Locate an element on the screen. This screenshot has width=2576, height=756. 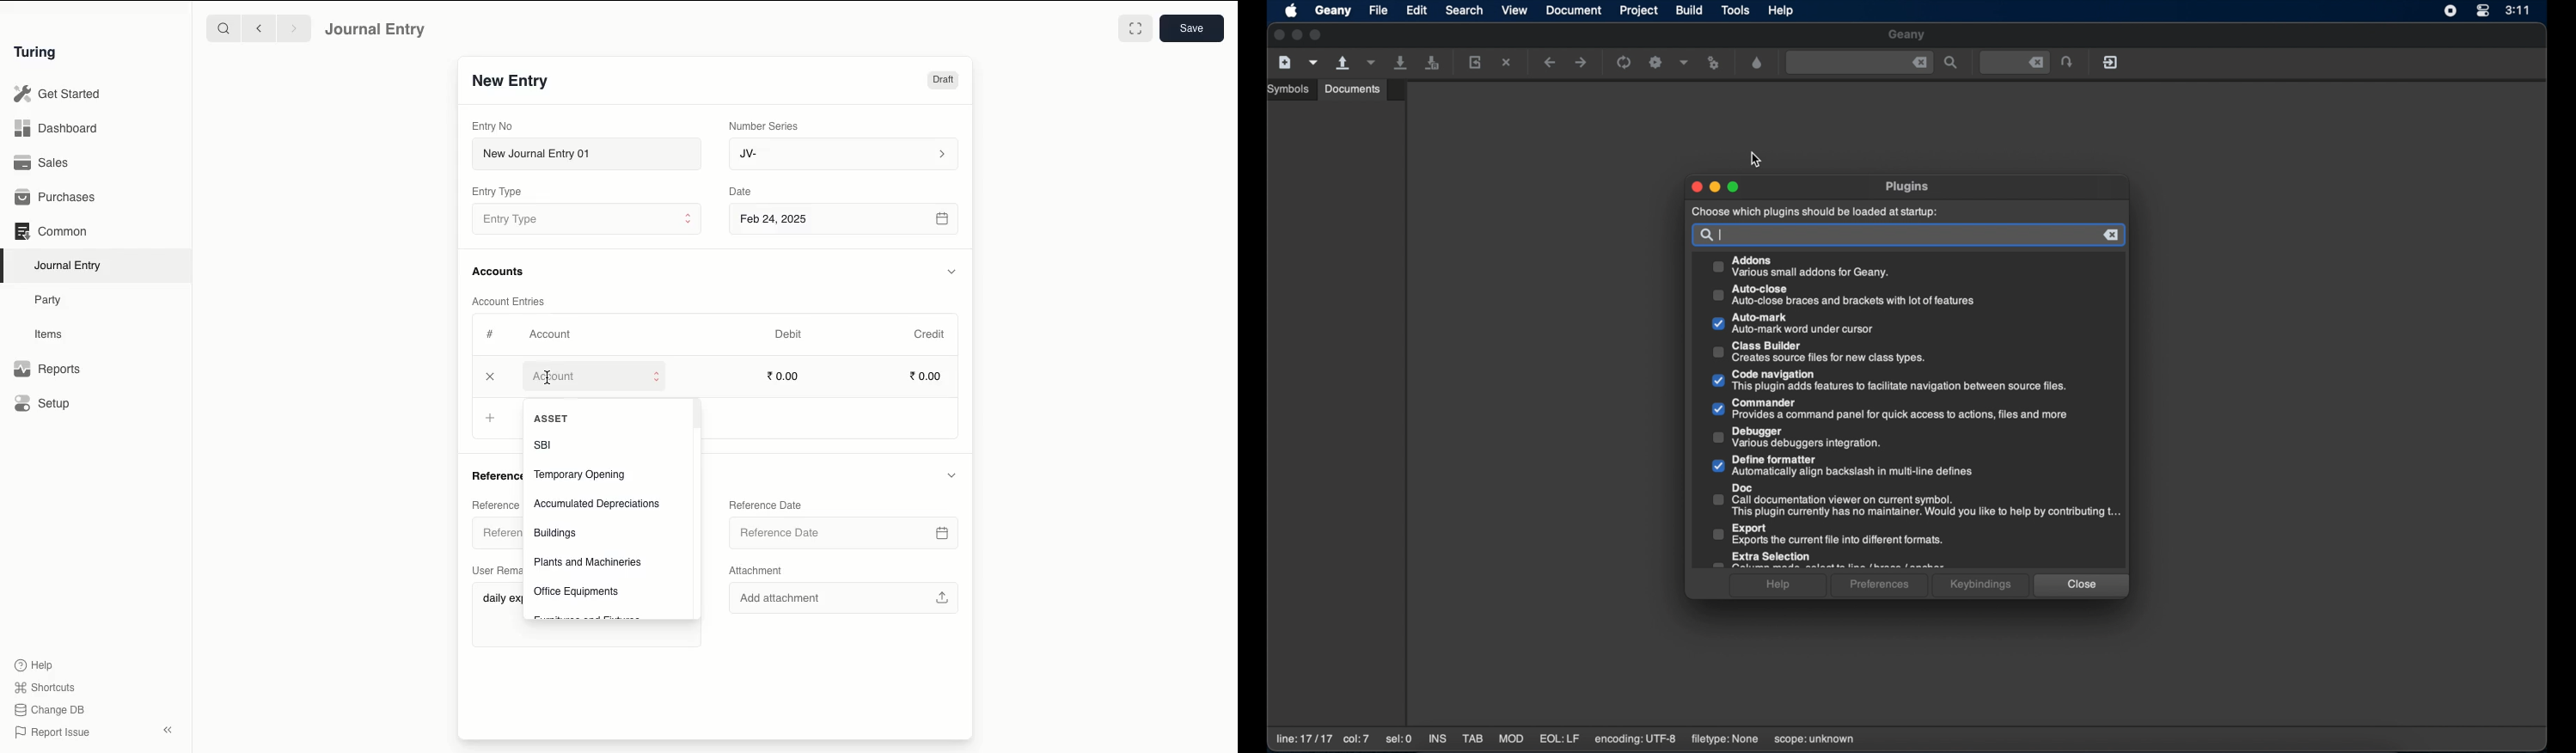
Get Started is located at coordinates (58, 95).